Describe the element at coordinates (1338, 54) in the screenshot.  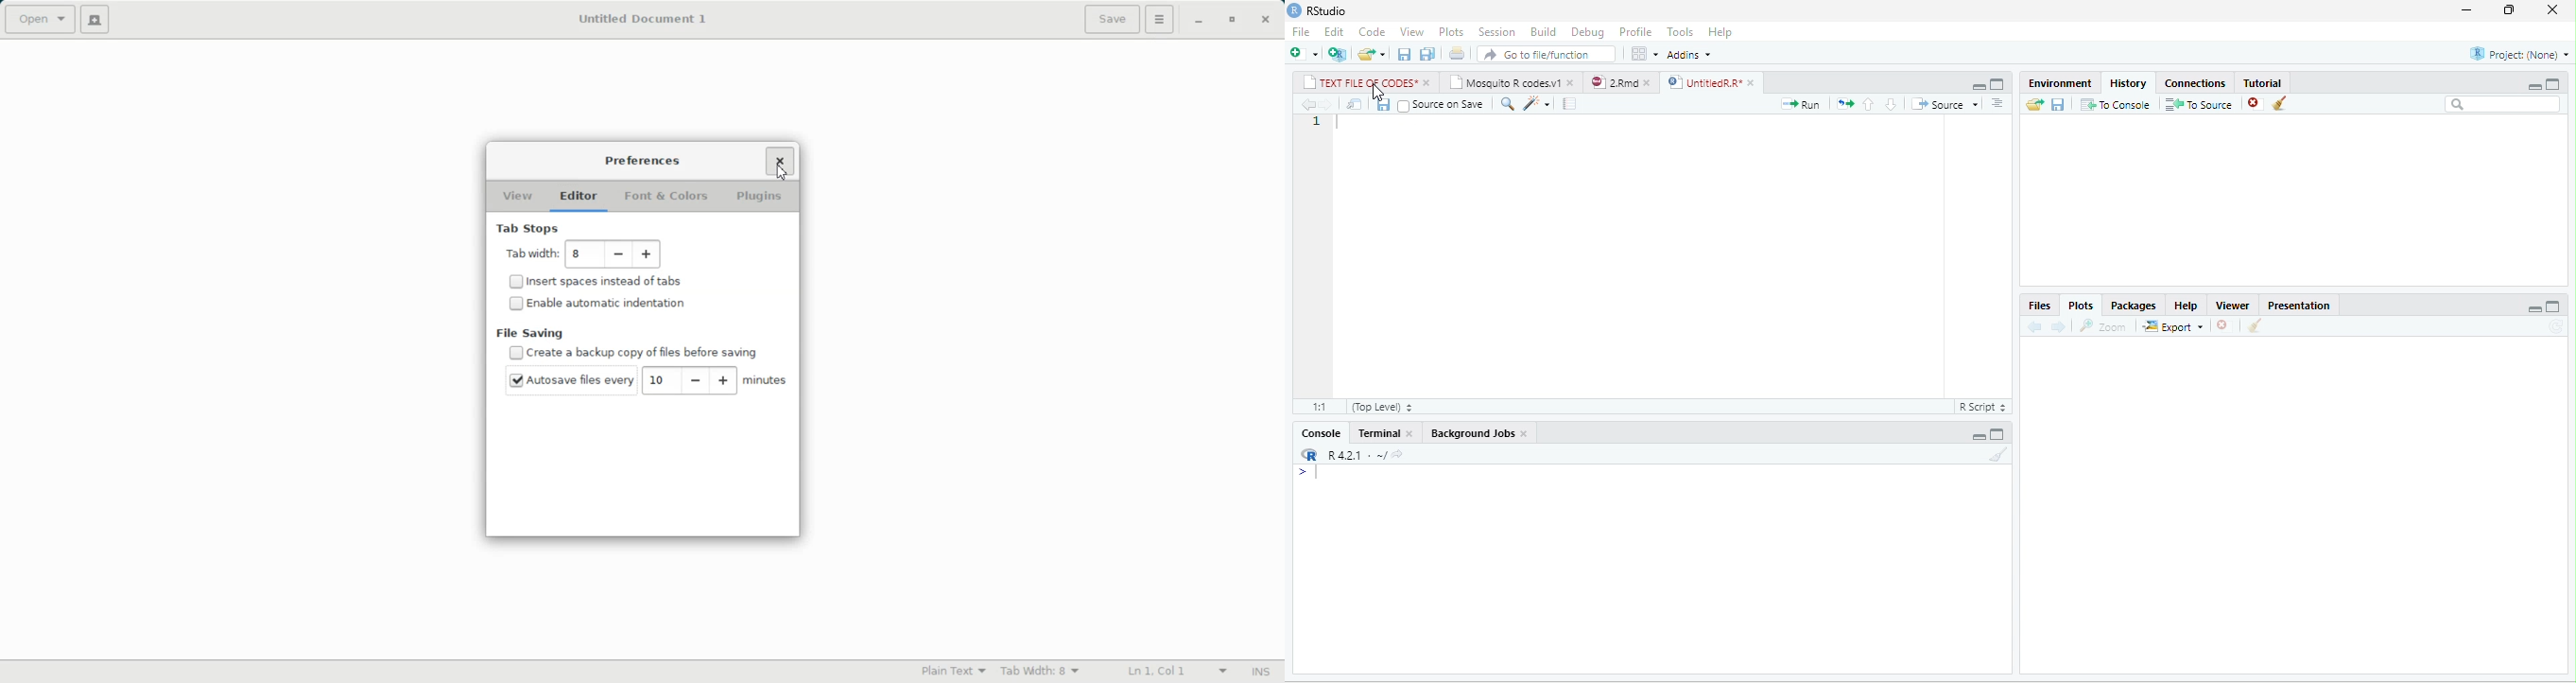
I see `new project` at that location.